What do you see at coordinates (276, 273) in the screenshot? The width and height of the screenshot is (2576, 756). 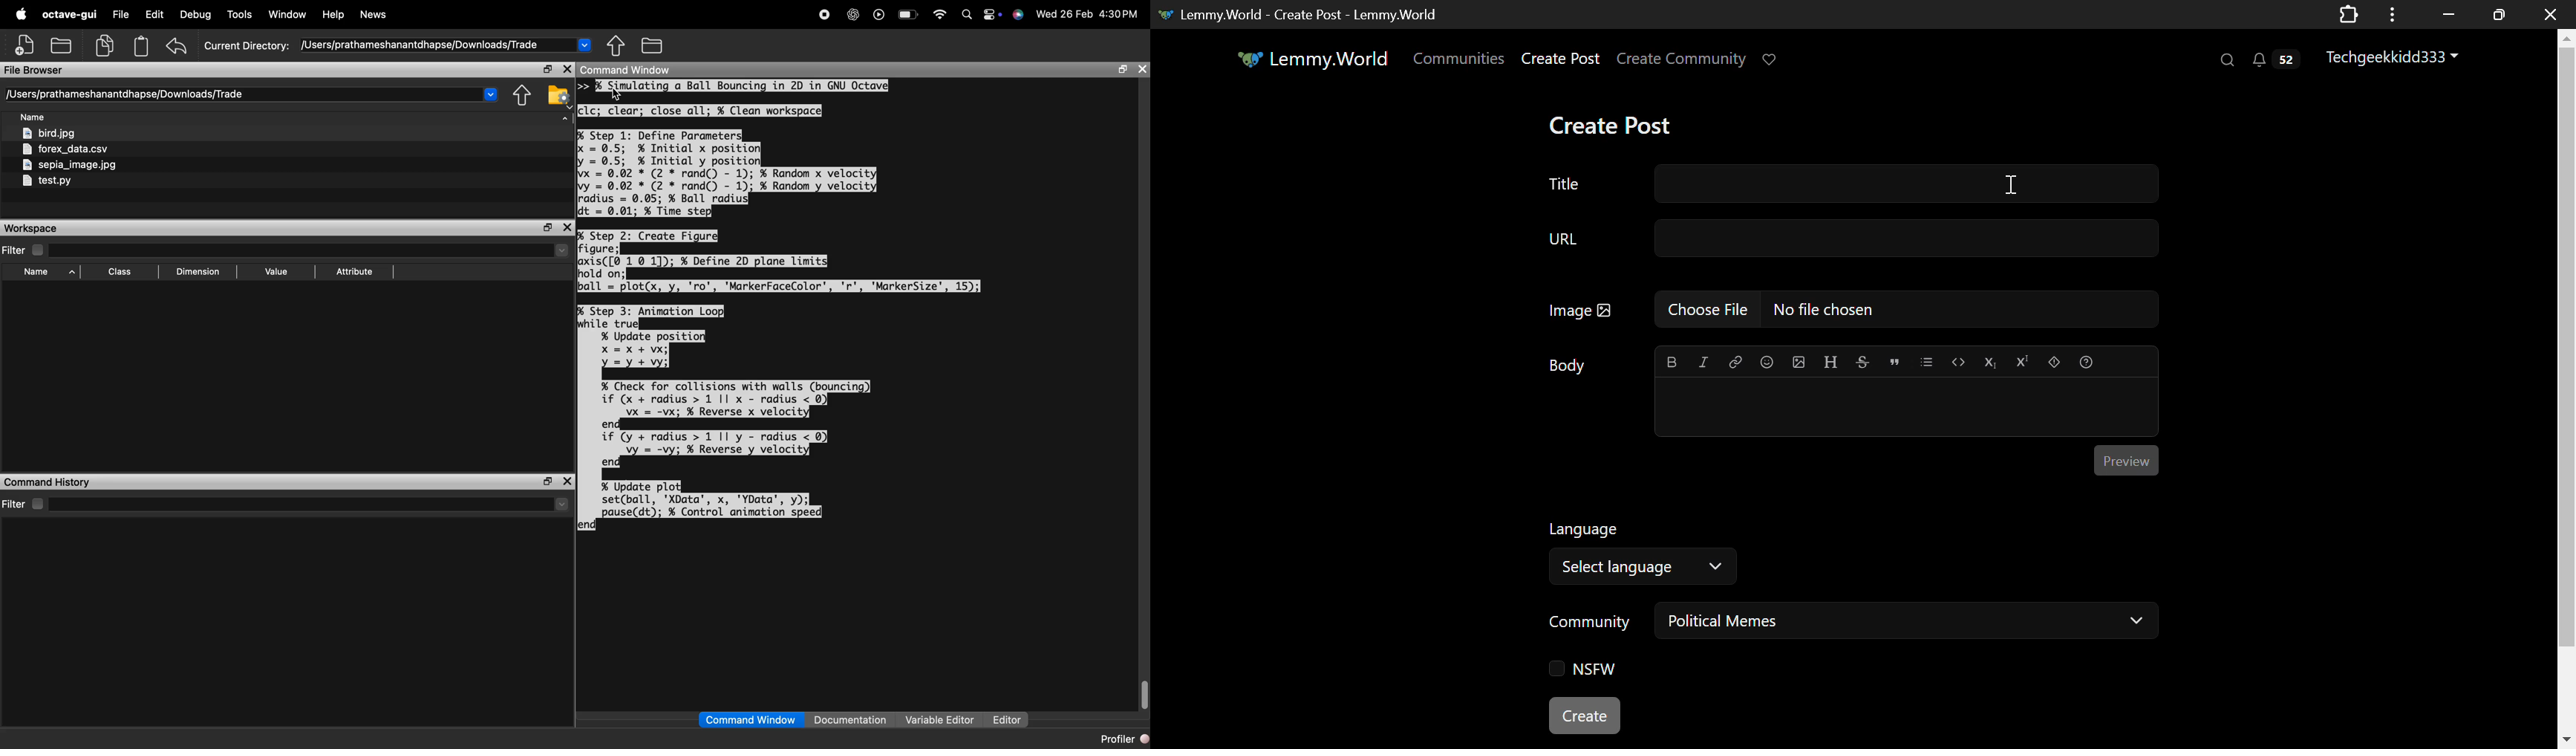 I see `Value` at bounding box center [276, 273].